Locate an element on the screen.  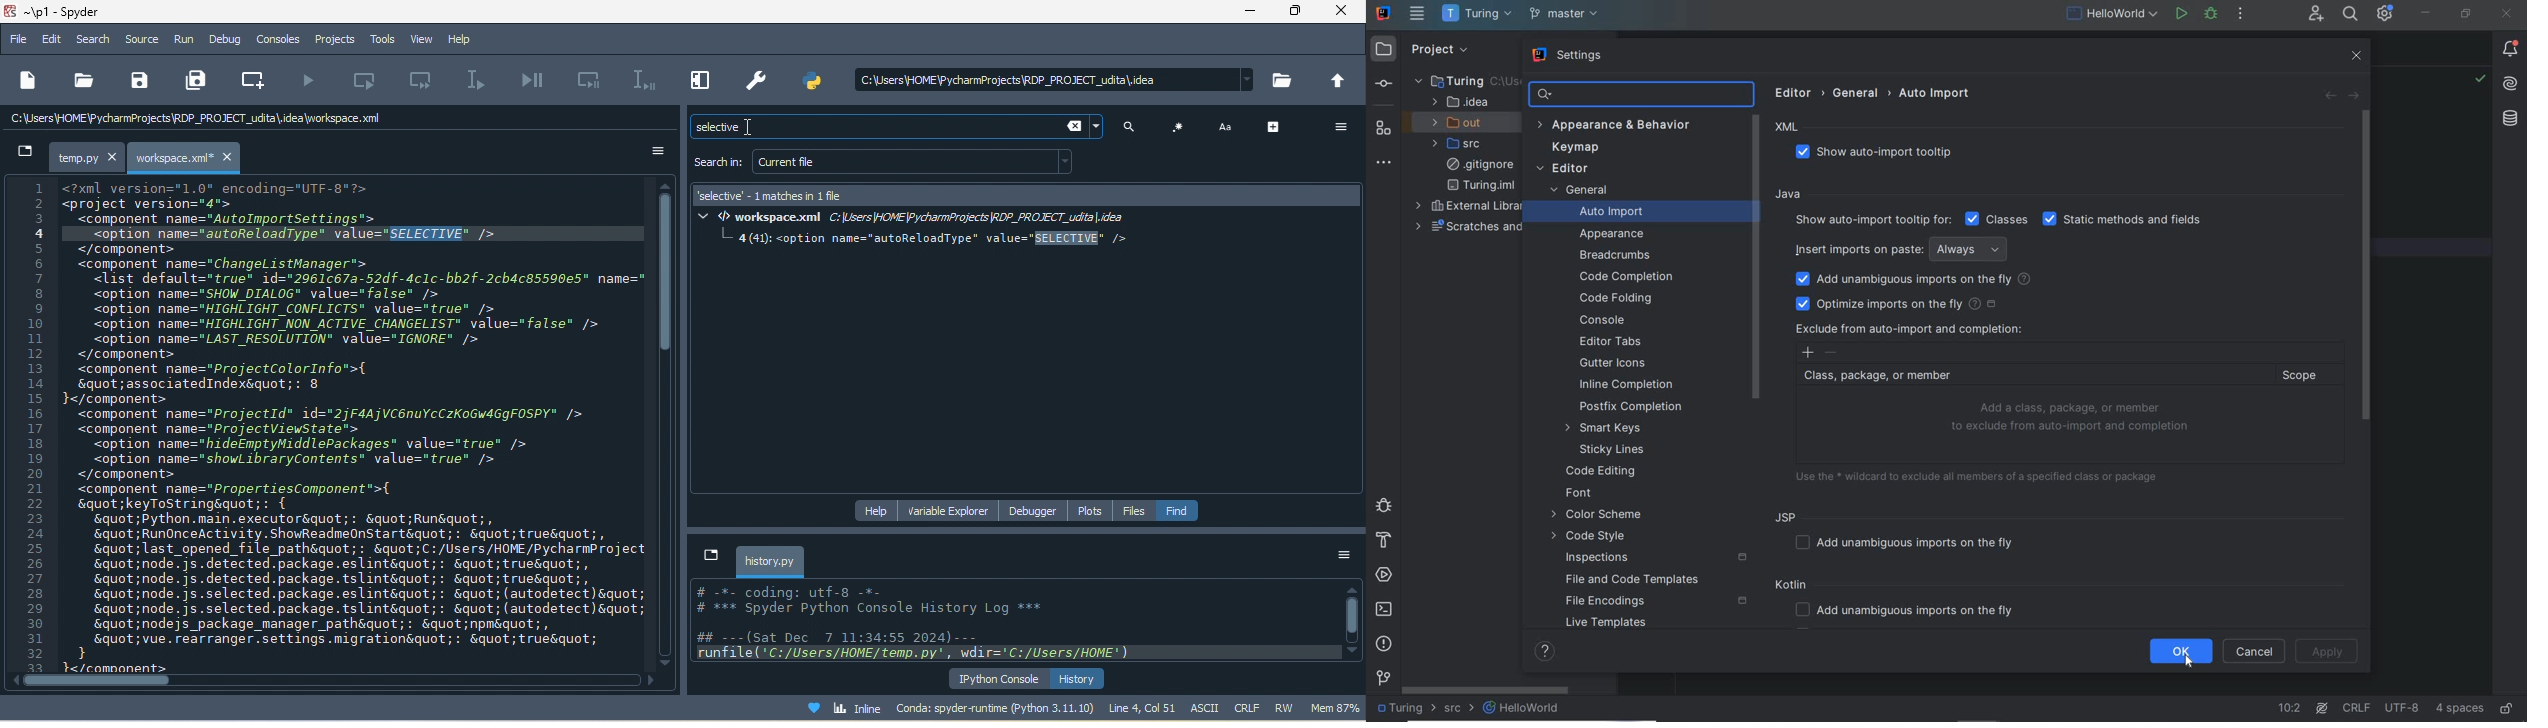
temp.py tab is located at coordinates (88, 158).